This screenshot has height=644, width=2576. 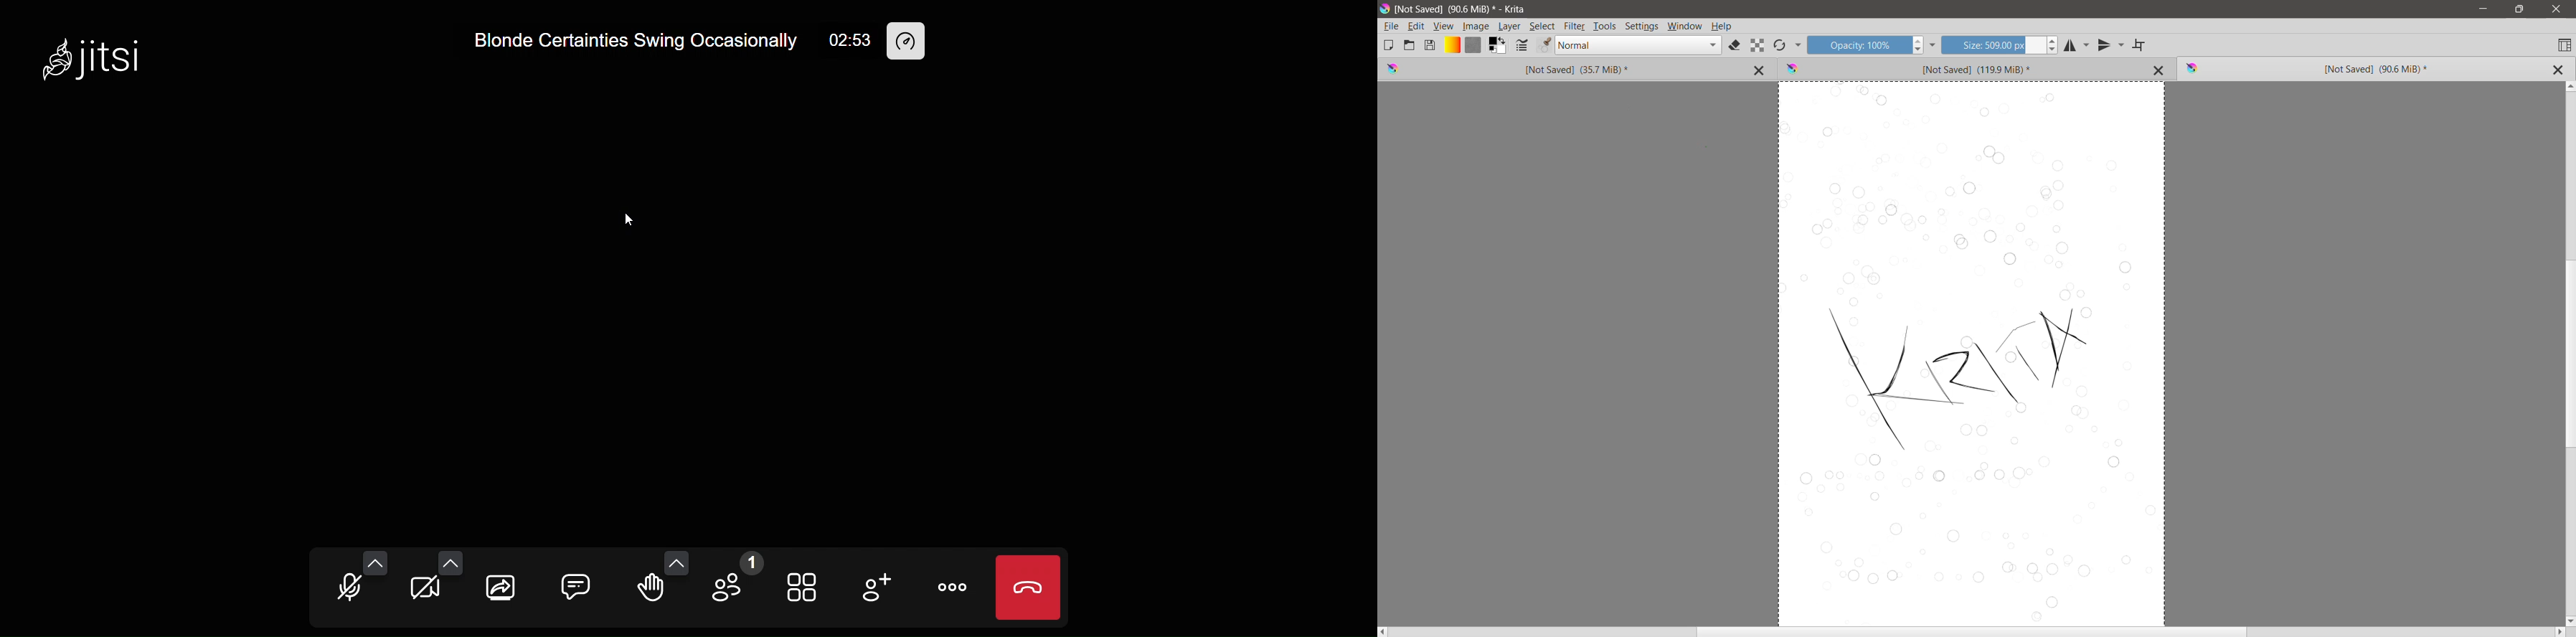 What do you see at coordinates (1543, 46) in the screenshot?
I see `Edit Brush Preset` at bounding box center [1543, 46].